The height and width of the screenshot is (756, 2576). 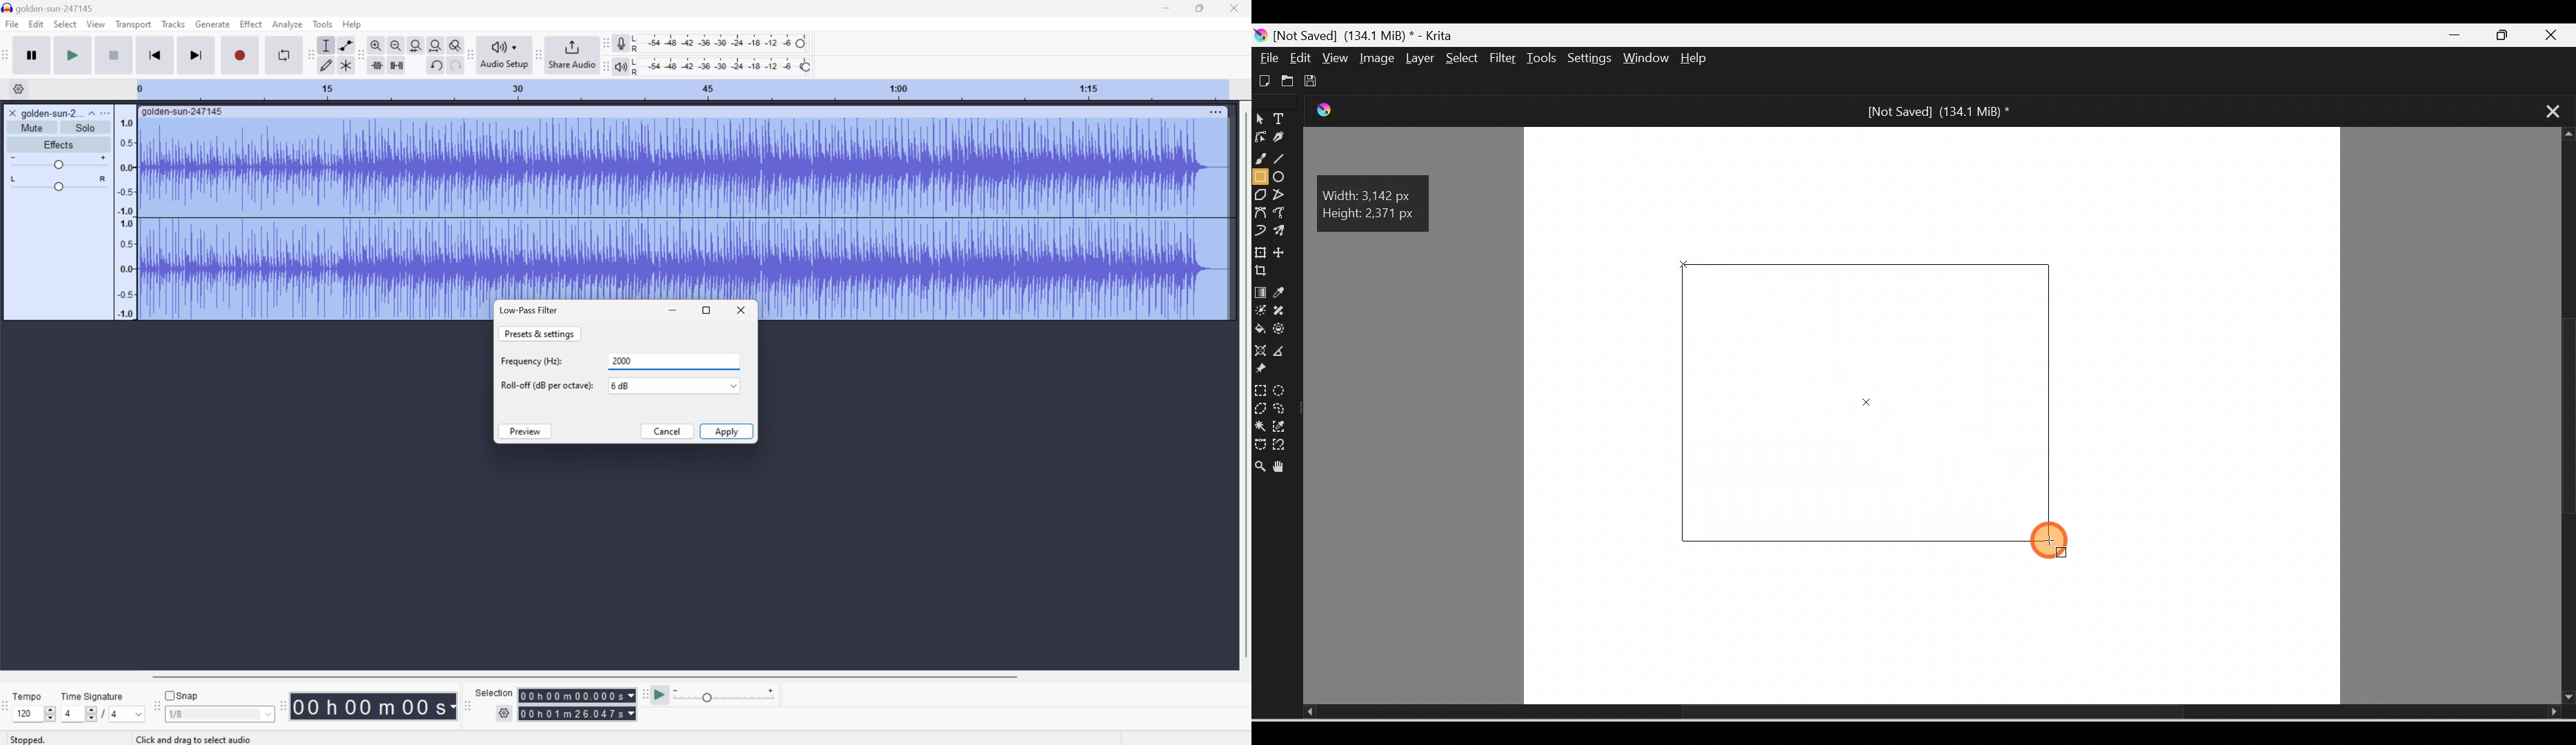 I want to click on Filter, so click(x=1503, y=59).